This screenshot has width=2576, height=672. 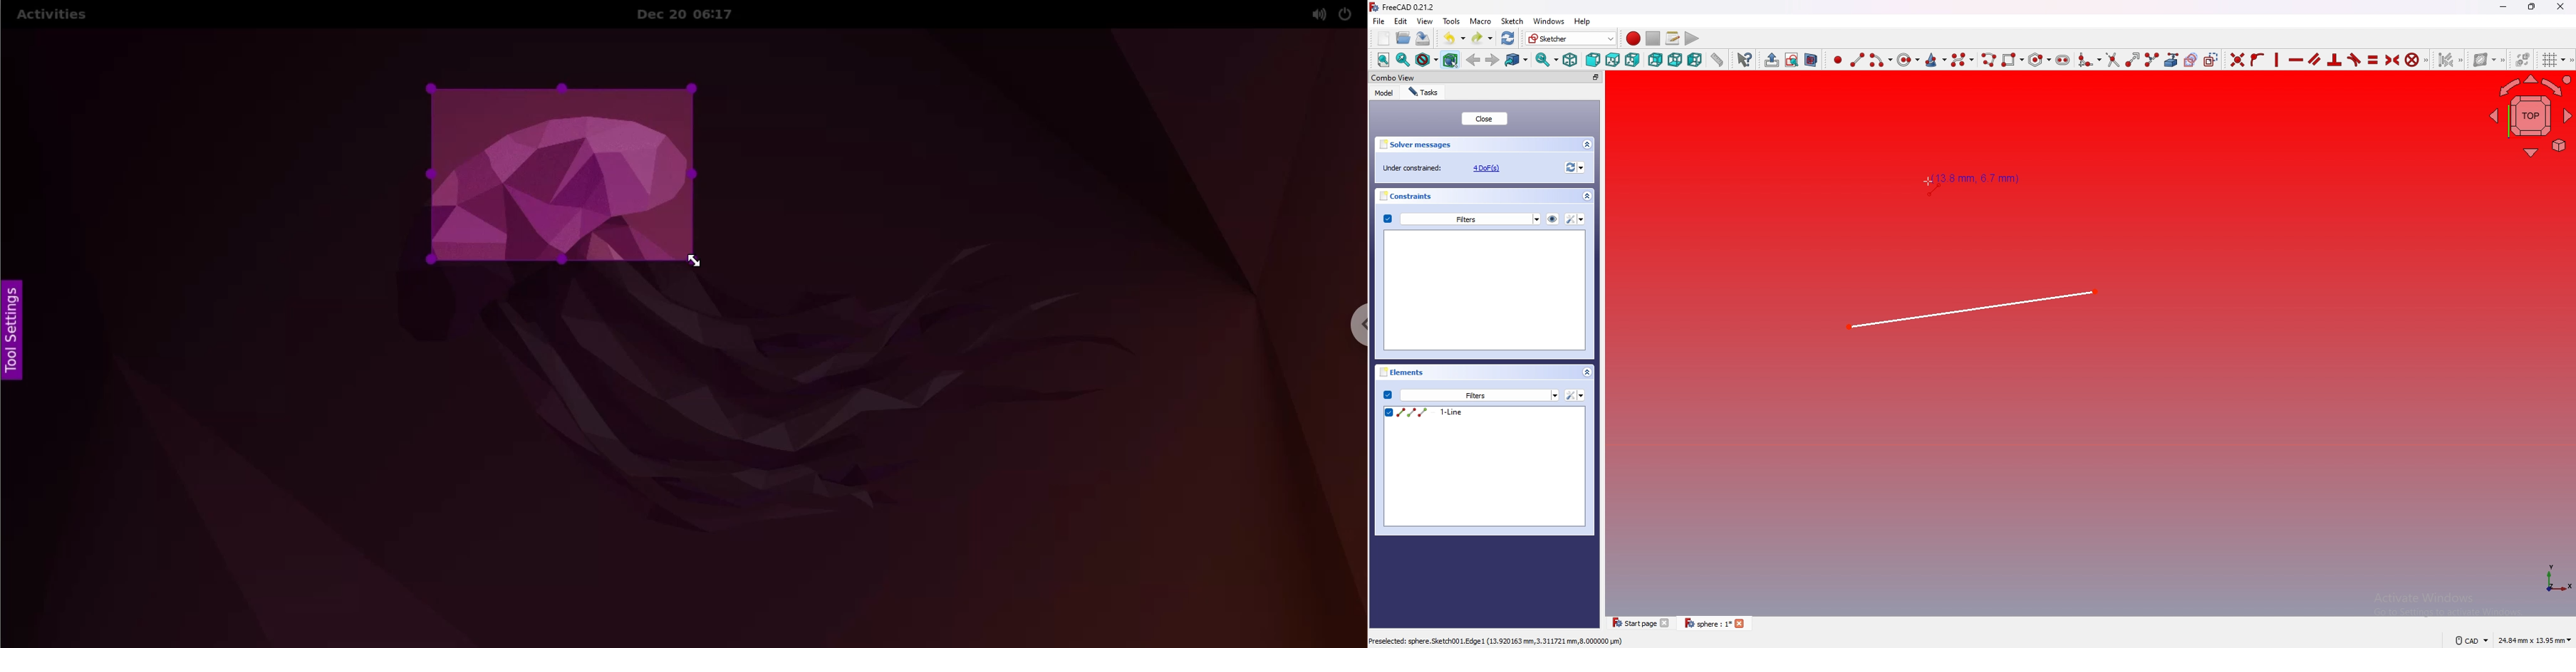 I want to click on Close, so click(x=2560, y=6).